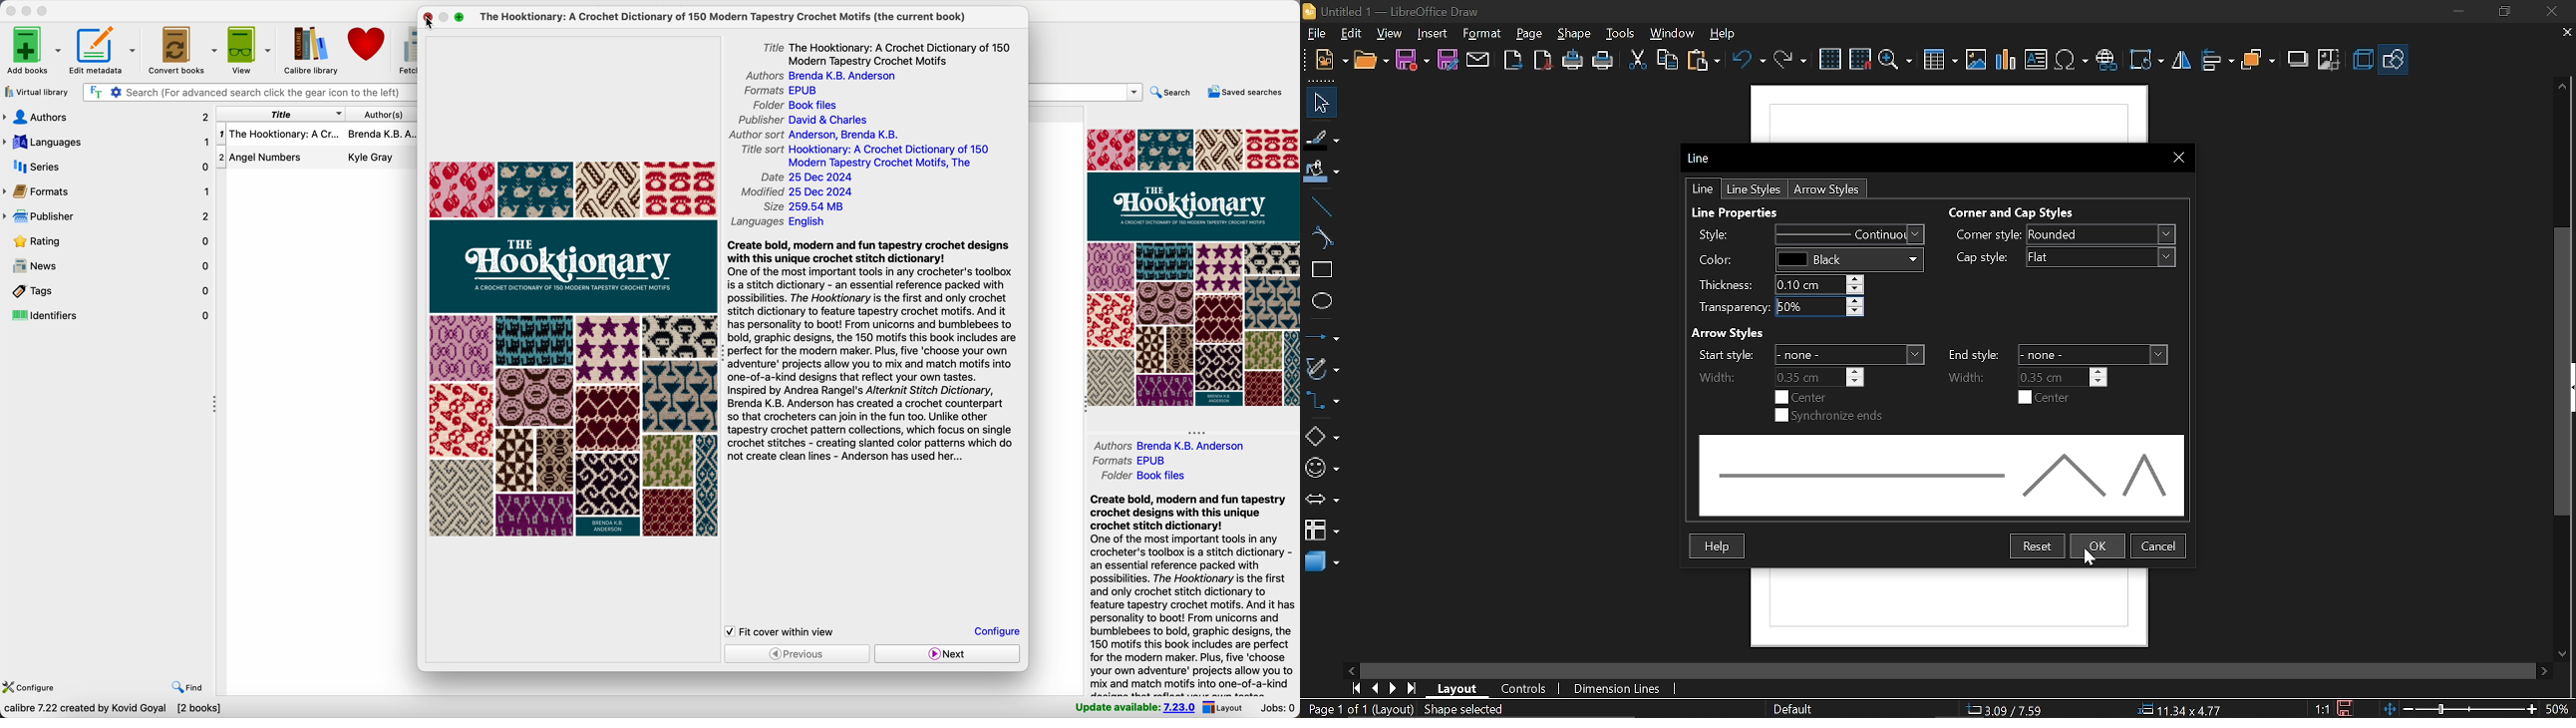 The width and height of the screenshot is (2576, 728). Describe the element at coordinates (2026, 378) in the screenshot. I see `End width` at that location.